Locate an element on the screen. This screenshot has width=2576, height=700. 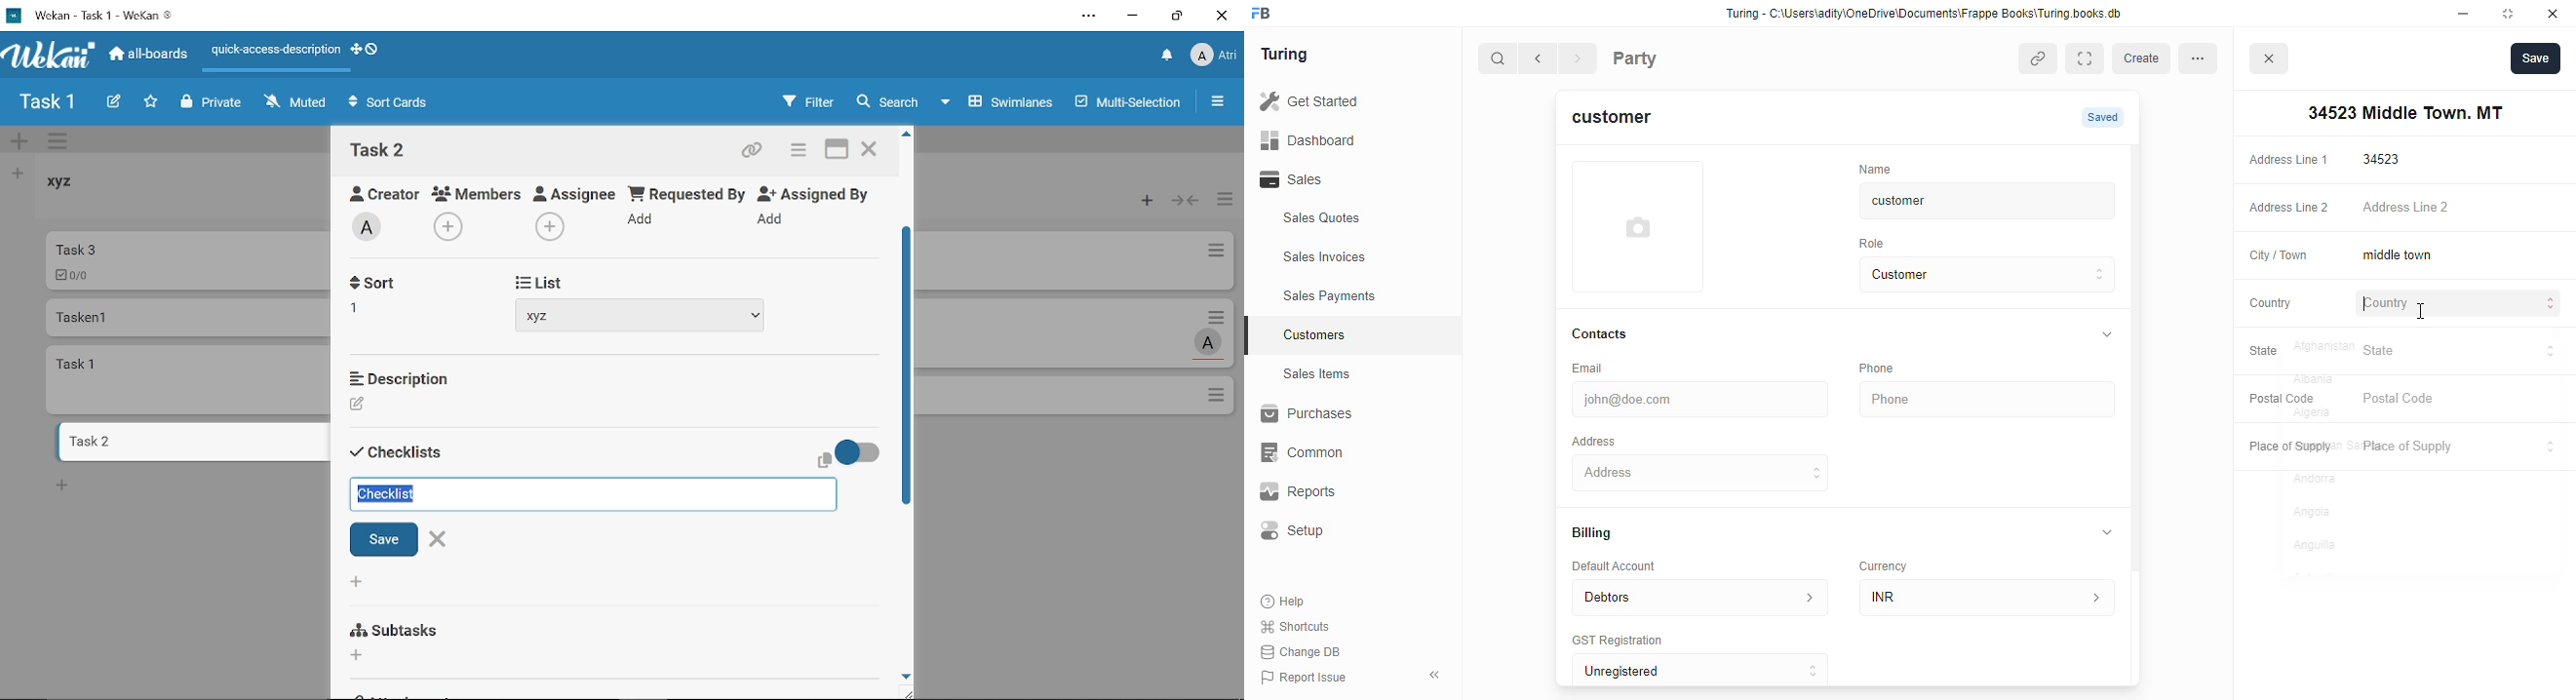
Swimlanes is located at coordinates (1000, 100).